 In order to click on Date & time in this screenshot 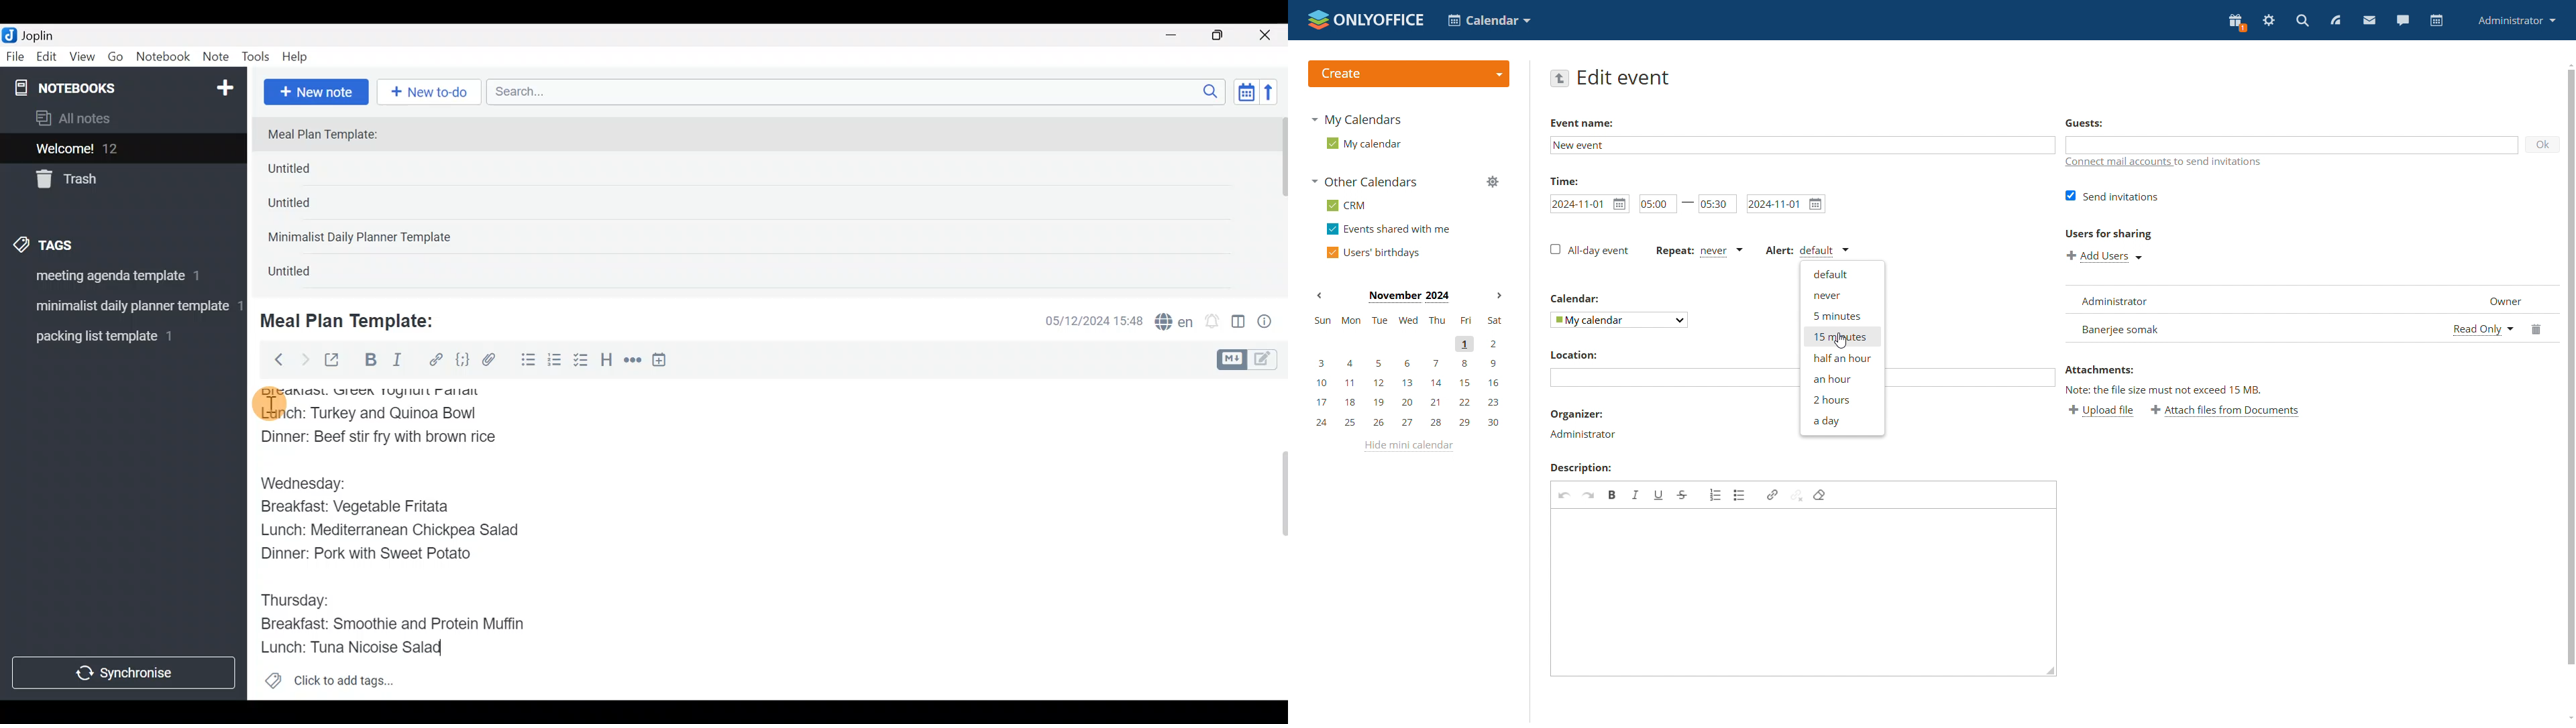, I will do `click(1083, 320)`.